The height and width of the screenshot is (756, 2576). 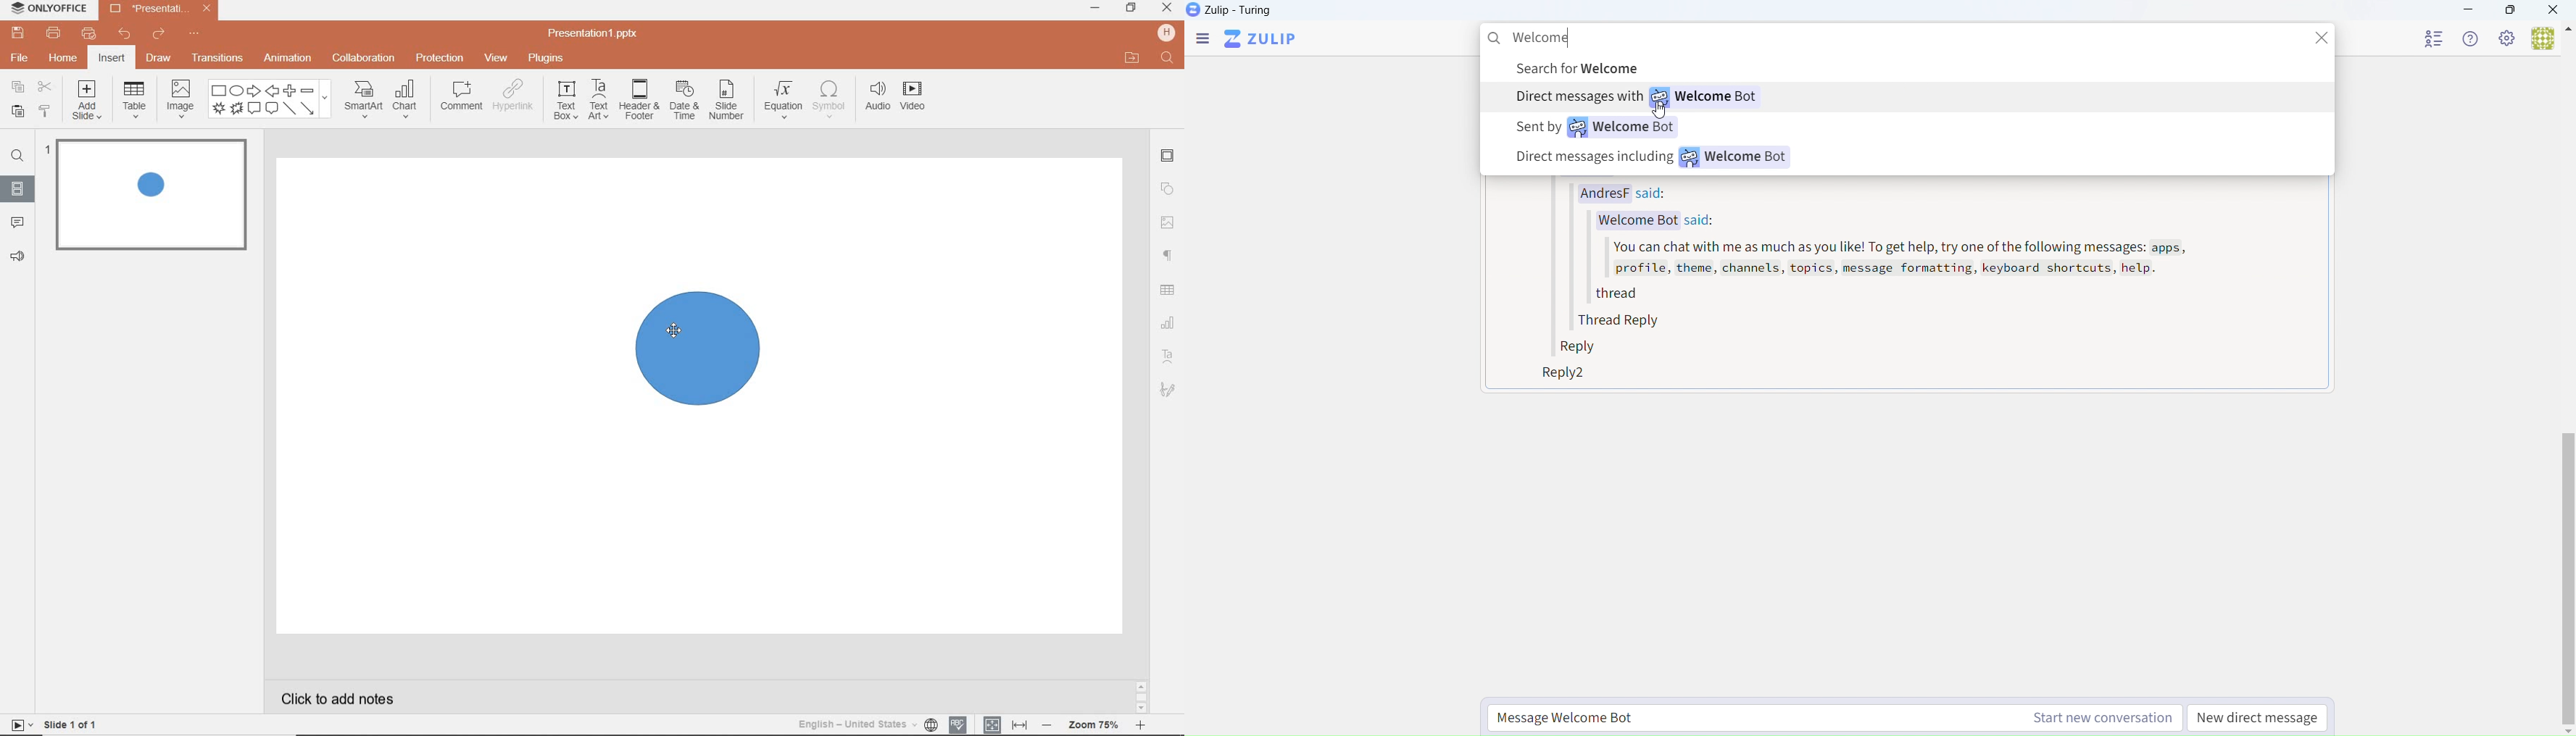 I want to click on transitions, so click(x=217, y=56).